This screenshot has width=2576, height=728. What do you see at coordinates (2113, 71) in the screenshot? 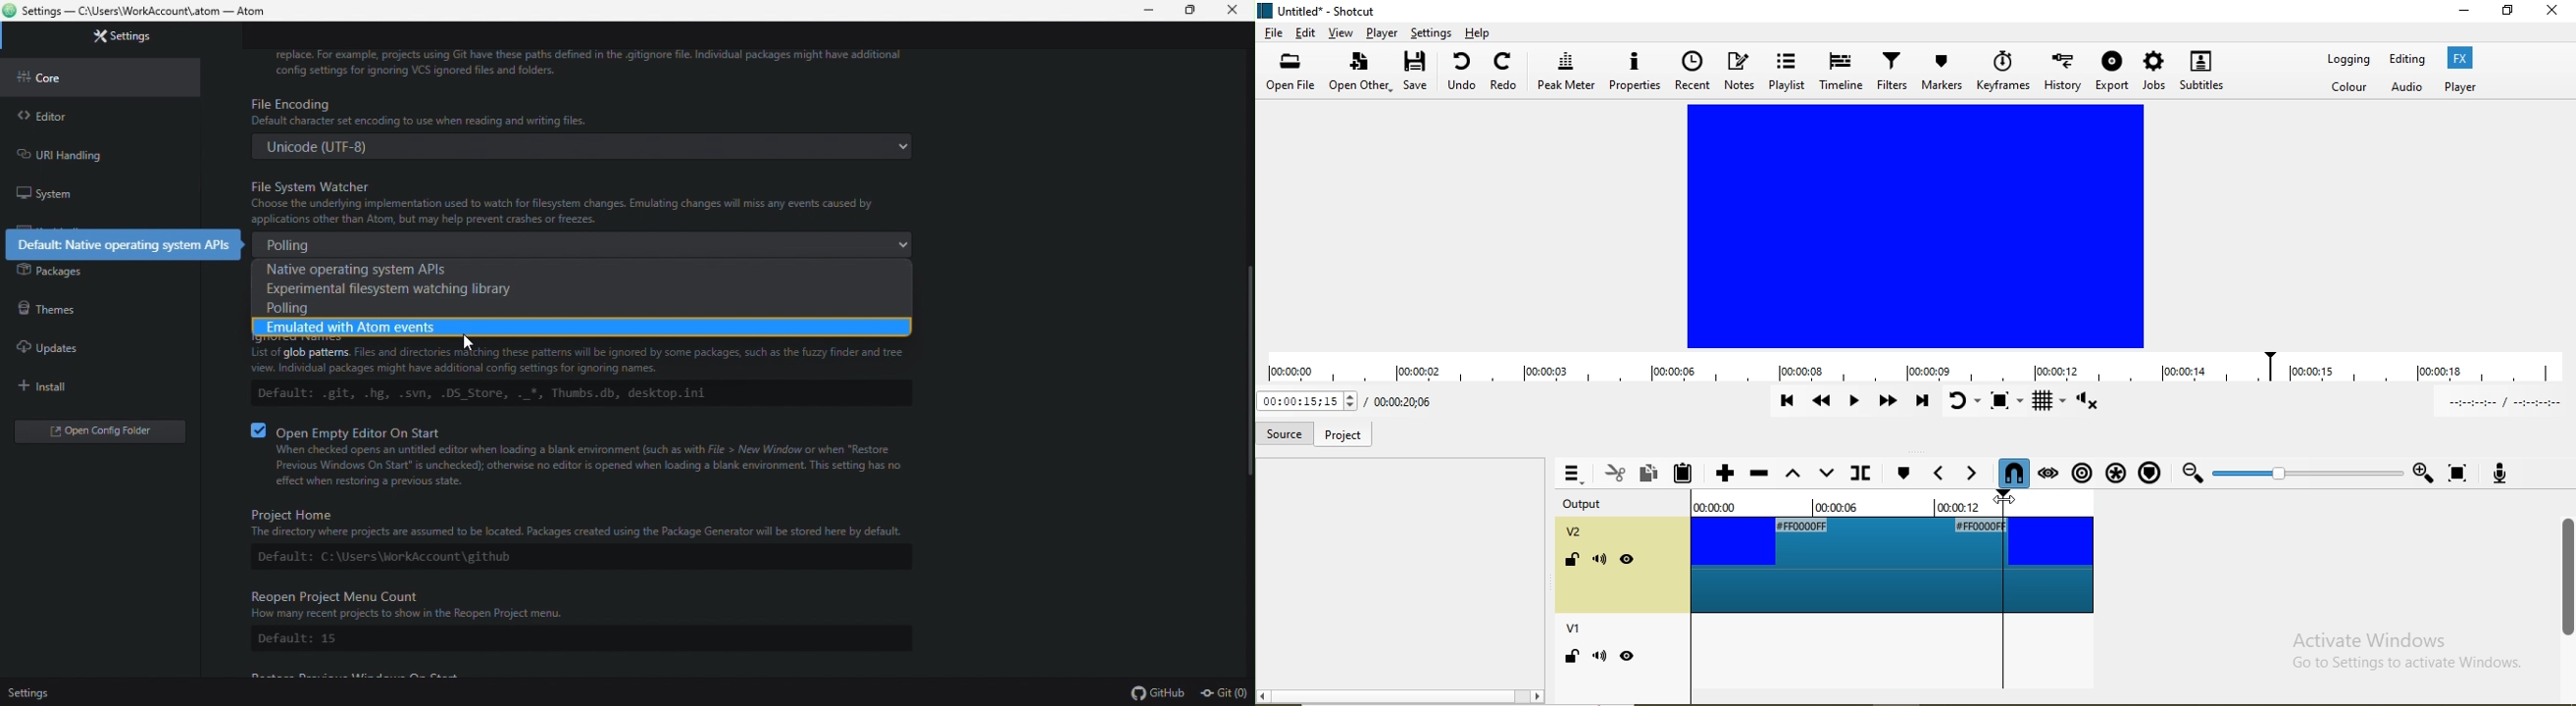
I see `export` at bounding box center [2113, 71].